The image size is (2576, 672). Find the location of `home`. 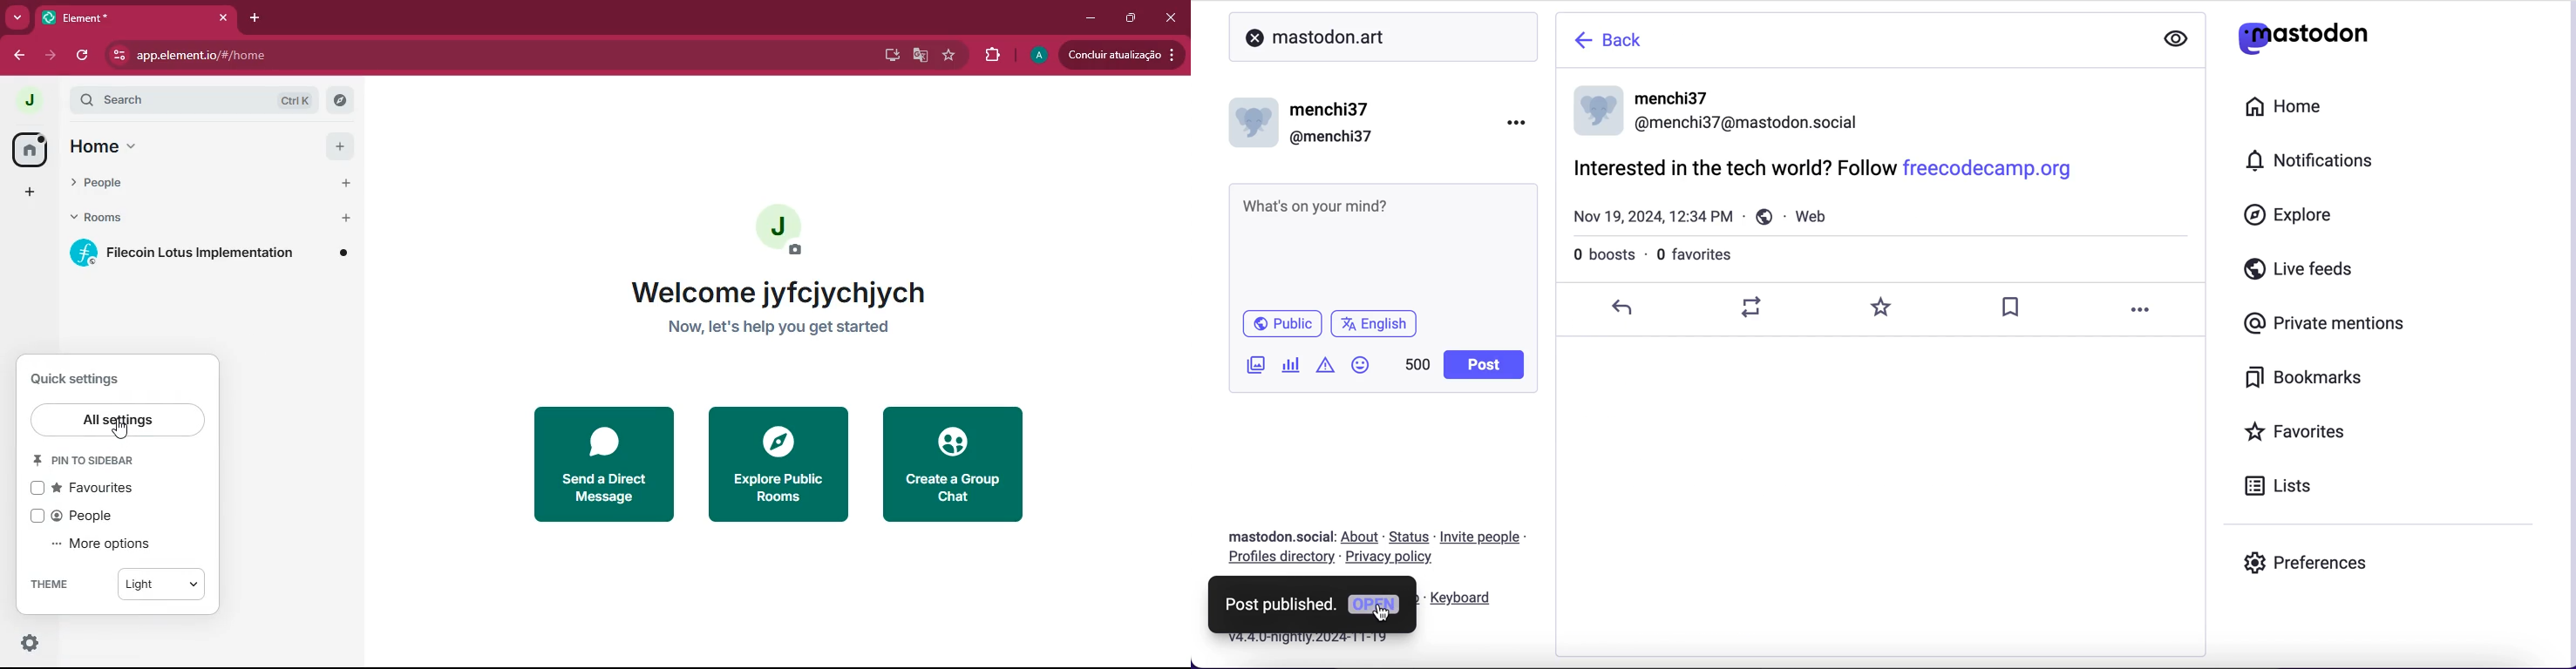

home is located at coordinates (2286, 107).